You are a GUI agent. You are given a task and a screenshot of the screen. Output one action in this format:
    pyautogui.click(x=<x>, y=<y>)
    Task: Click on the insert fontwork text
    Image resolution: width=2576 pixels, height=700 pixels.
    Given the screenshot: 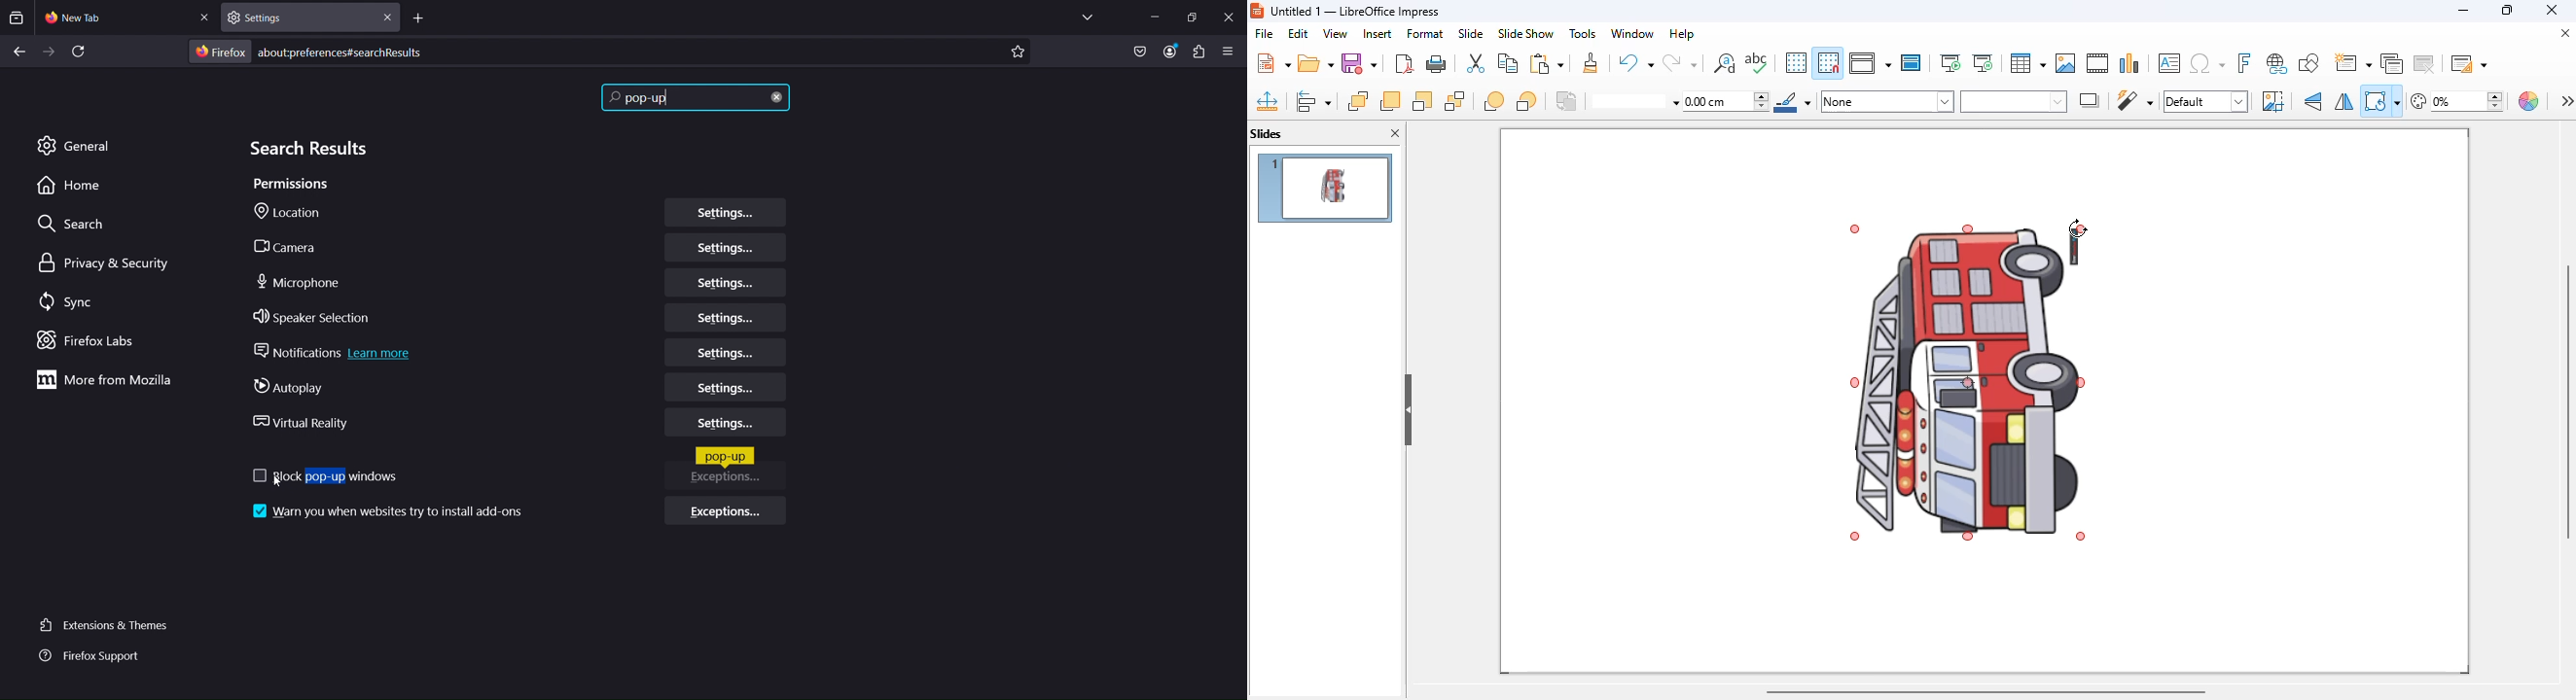 What is the action you would take?
    pyautogui.click(x=2245, y=62)
    